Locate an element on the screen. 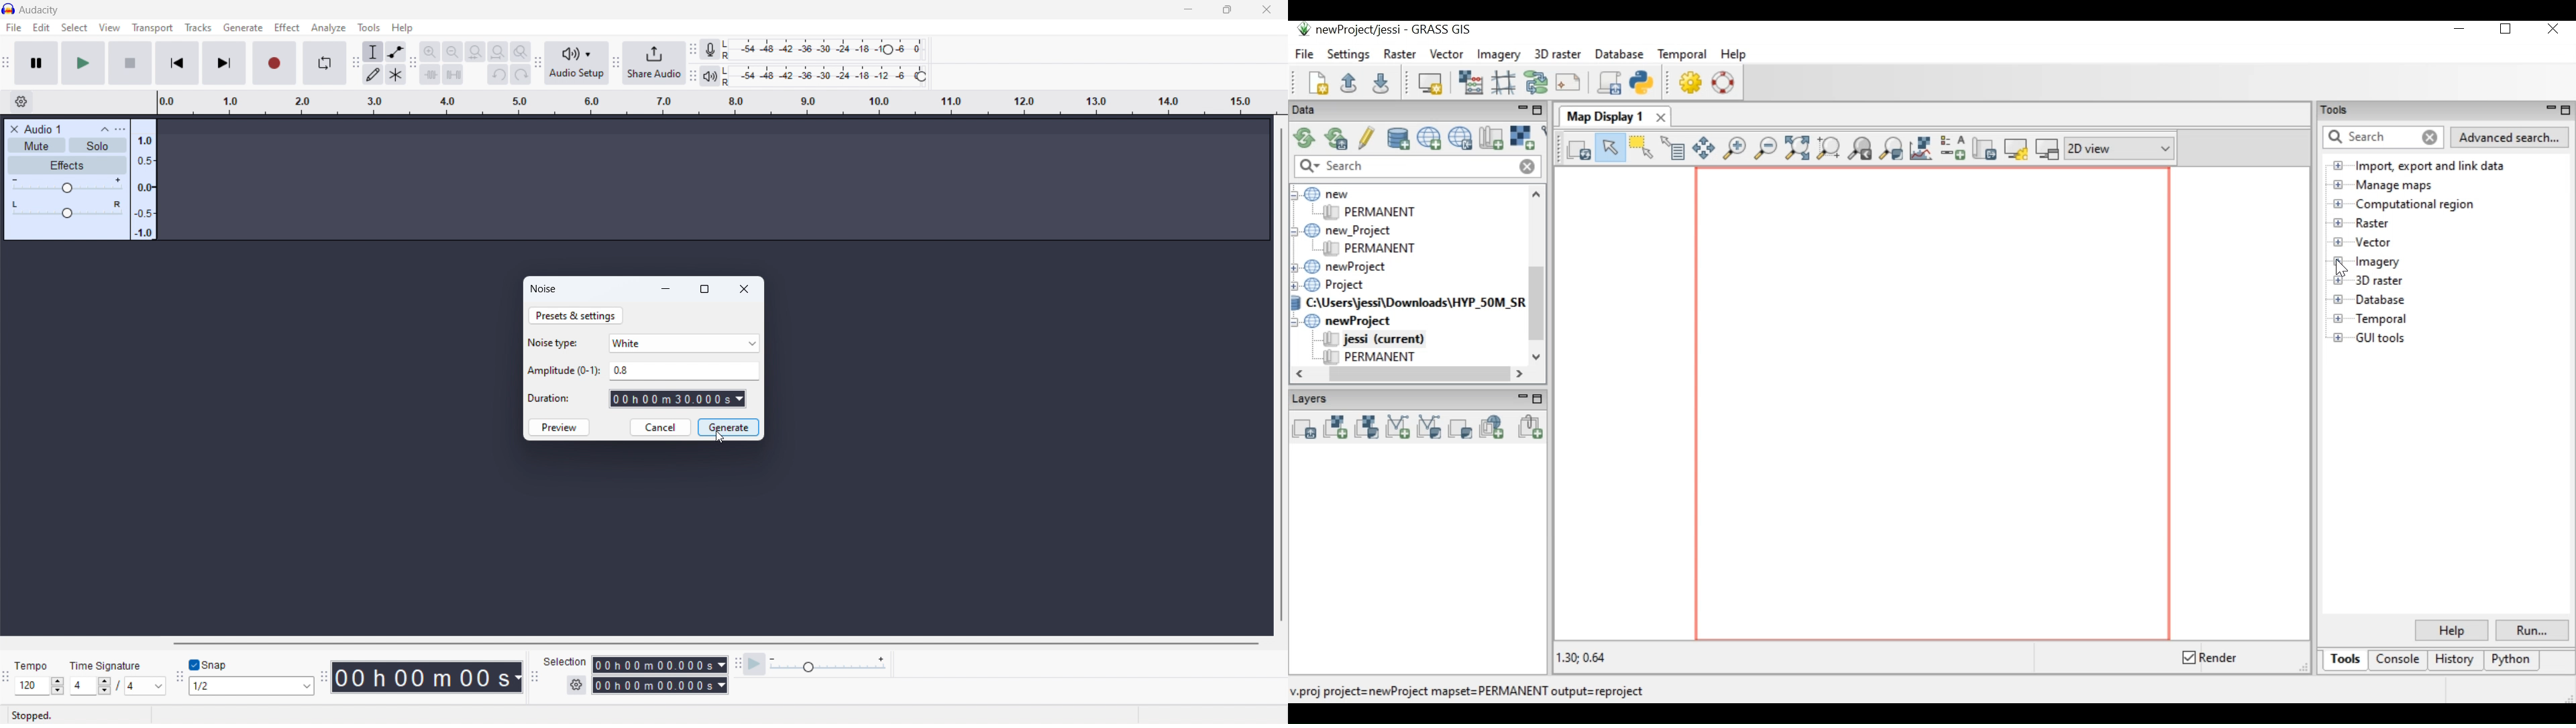 This screenshot has width=2576, height=728. preset & settings is located at coordinates (576, 316).